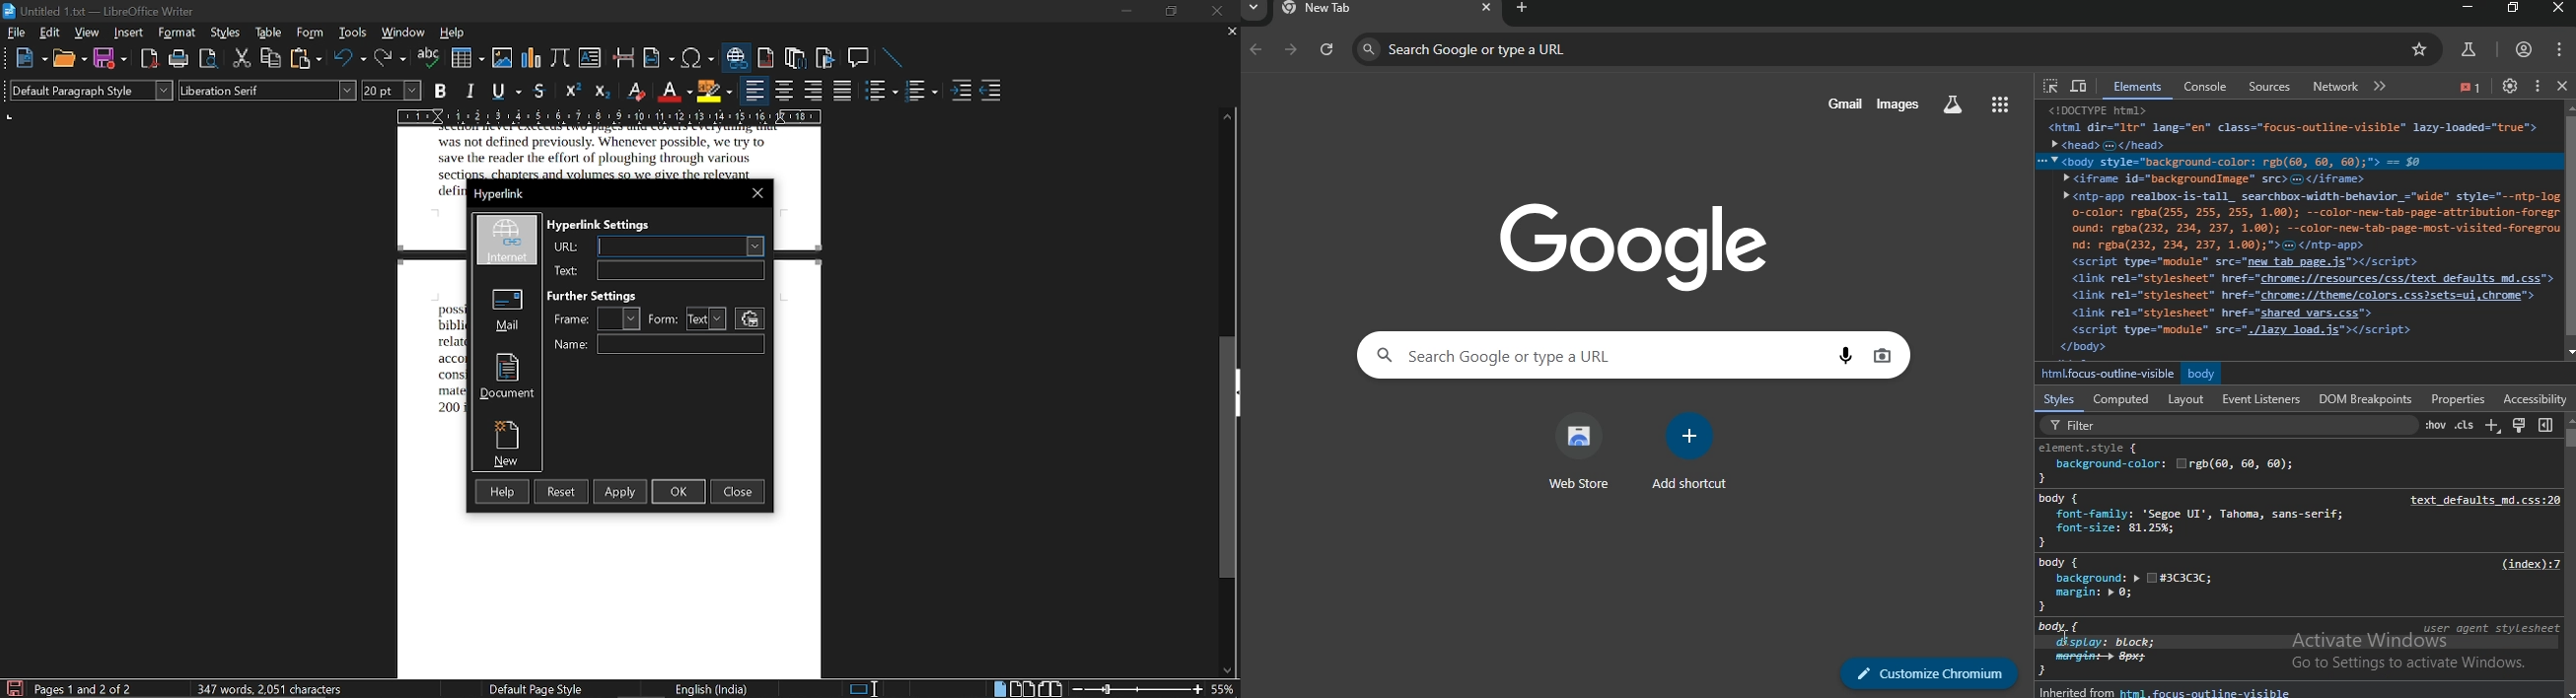 The image size is (2576, 700). Describe the element at coordinates (868, 688) in the screenshot. I see `standard selection` at that location.